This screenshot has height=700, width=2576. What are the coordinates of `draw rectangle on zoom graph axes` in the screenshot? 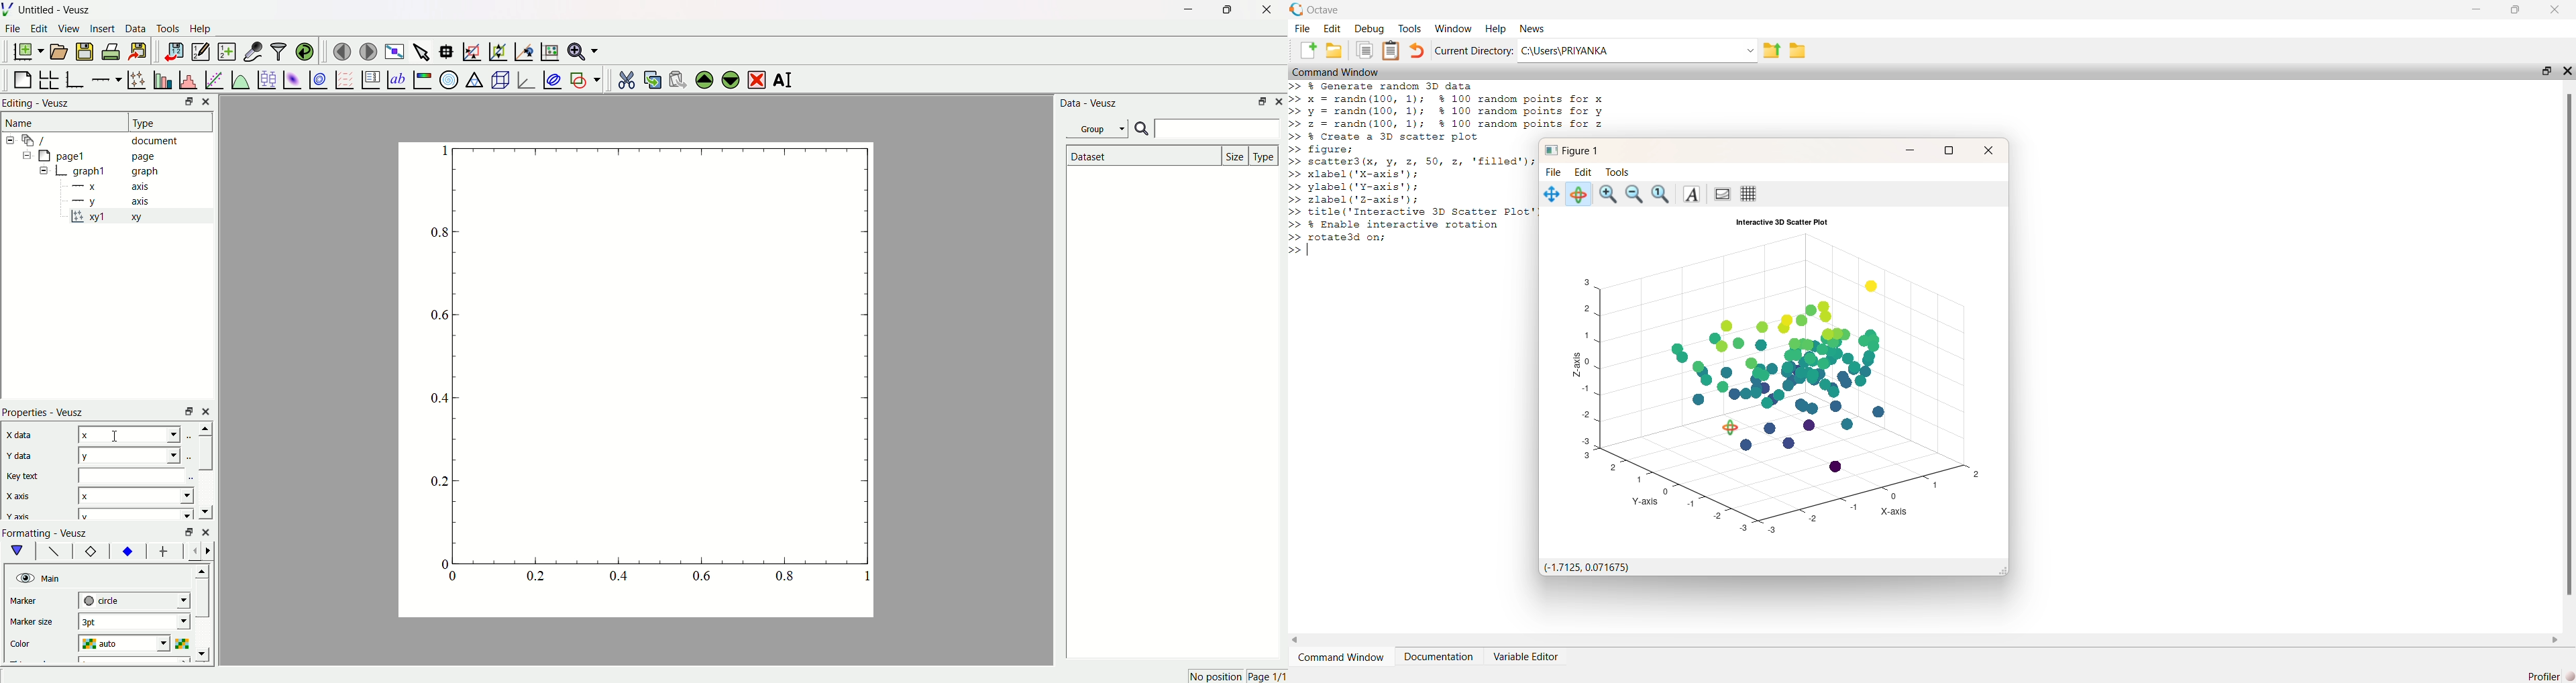 It's located at (472, 50).